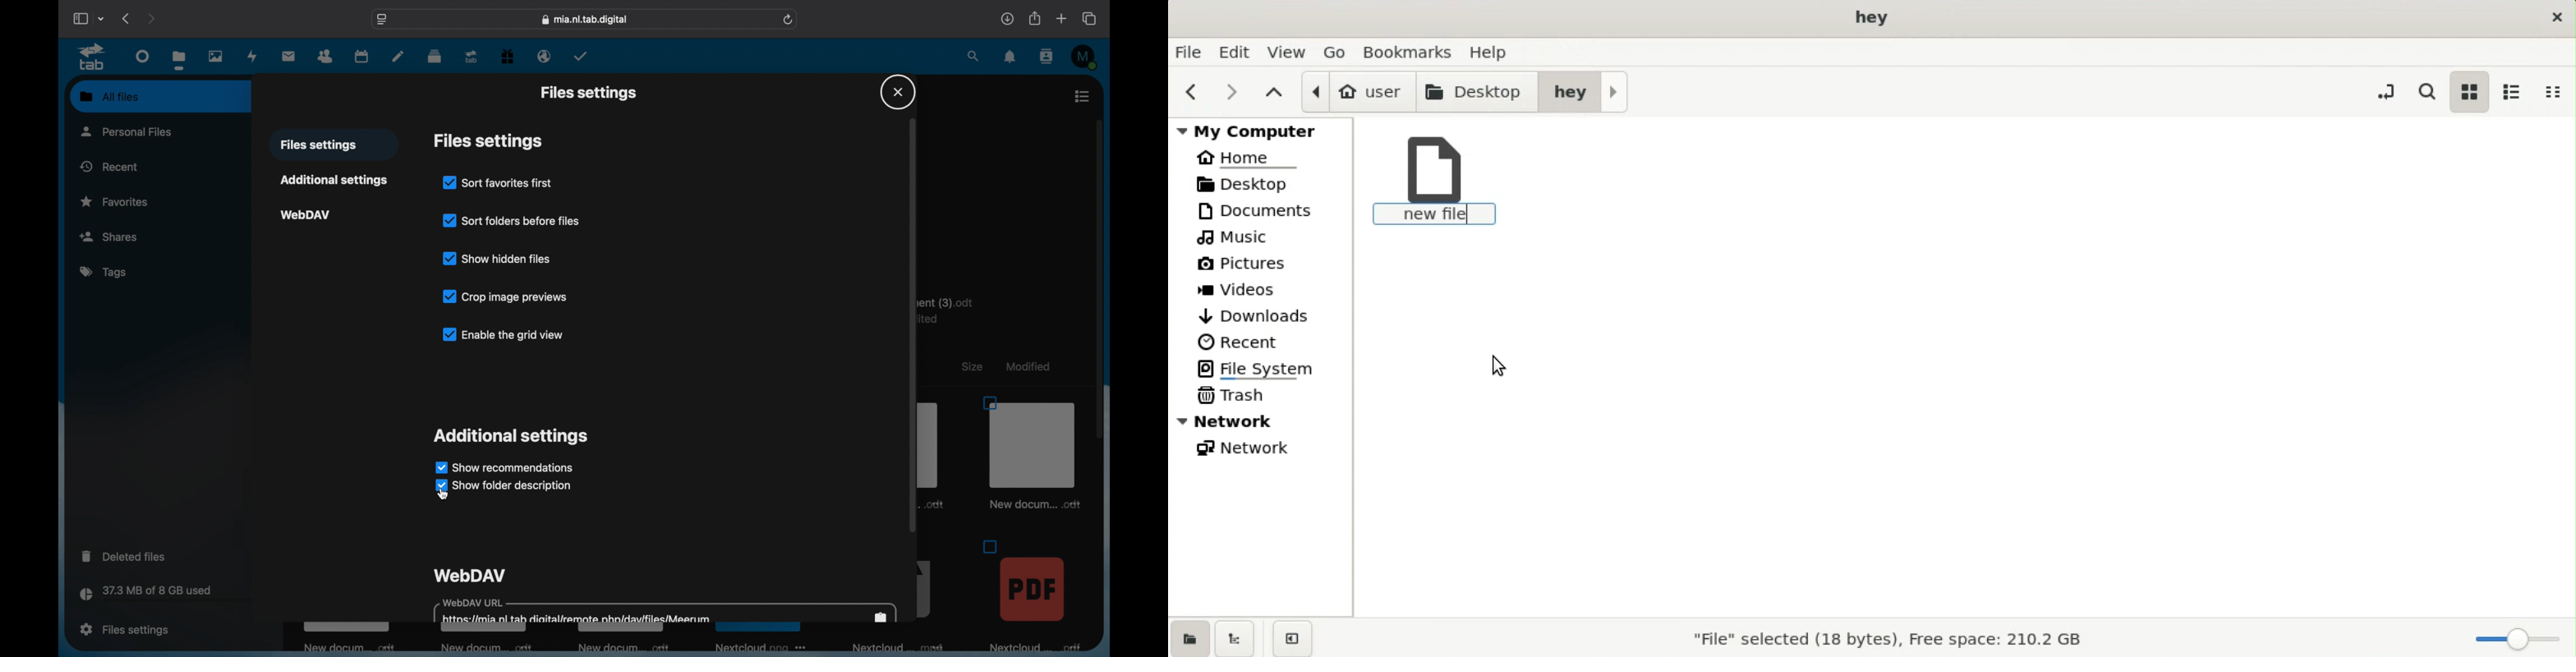 Image resolution: width=2576 pixels, height=672 pixels. What do you see at coordinates (511, 221) in the screenshot?
I see `sort folders before files` at bounding box center [511, 221].